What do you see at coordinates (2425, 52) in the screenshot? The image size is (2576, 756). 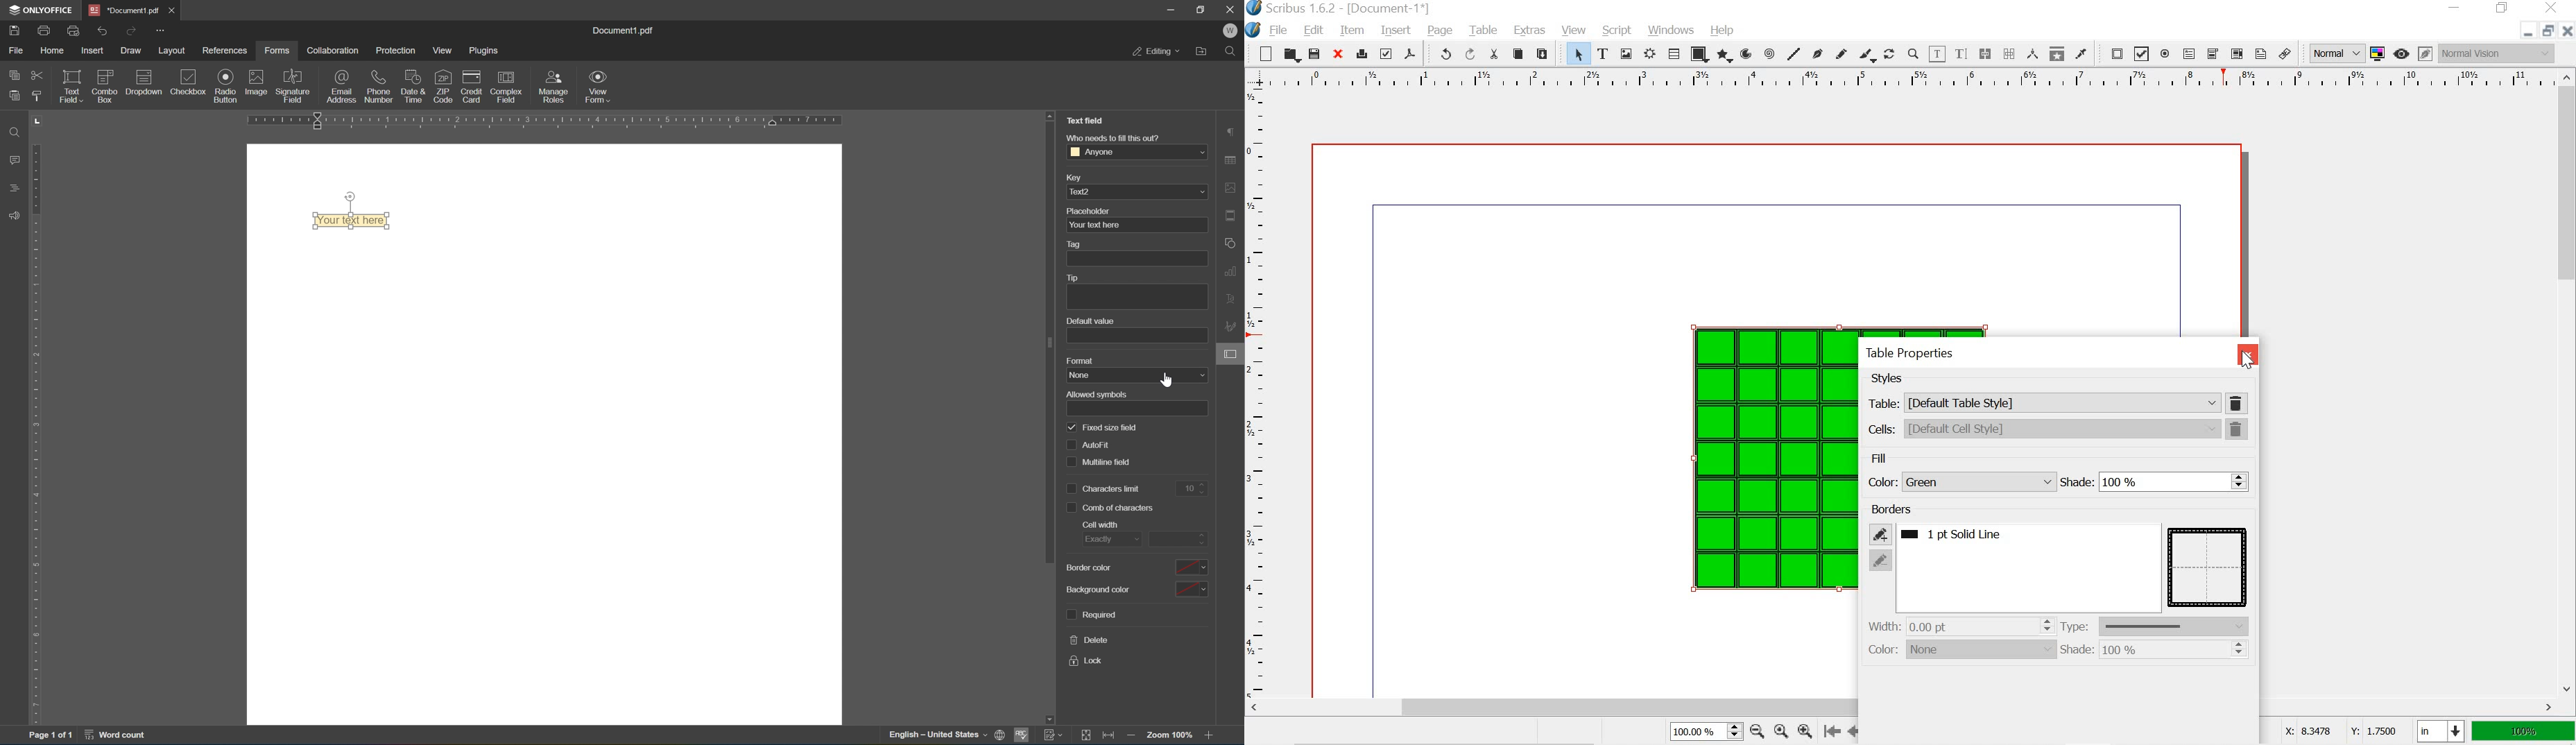 I see `edit in preview mode` at bounding box center [2425, 52].